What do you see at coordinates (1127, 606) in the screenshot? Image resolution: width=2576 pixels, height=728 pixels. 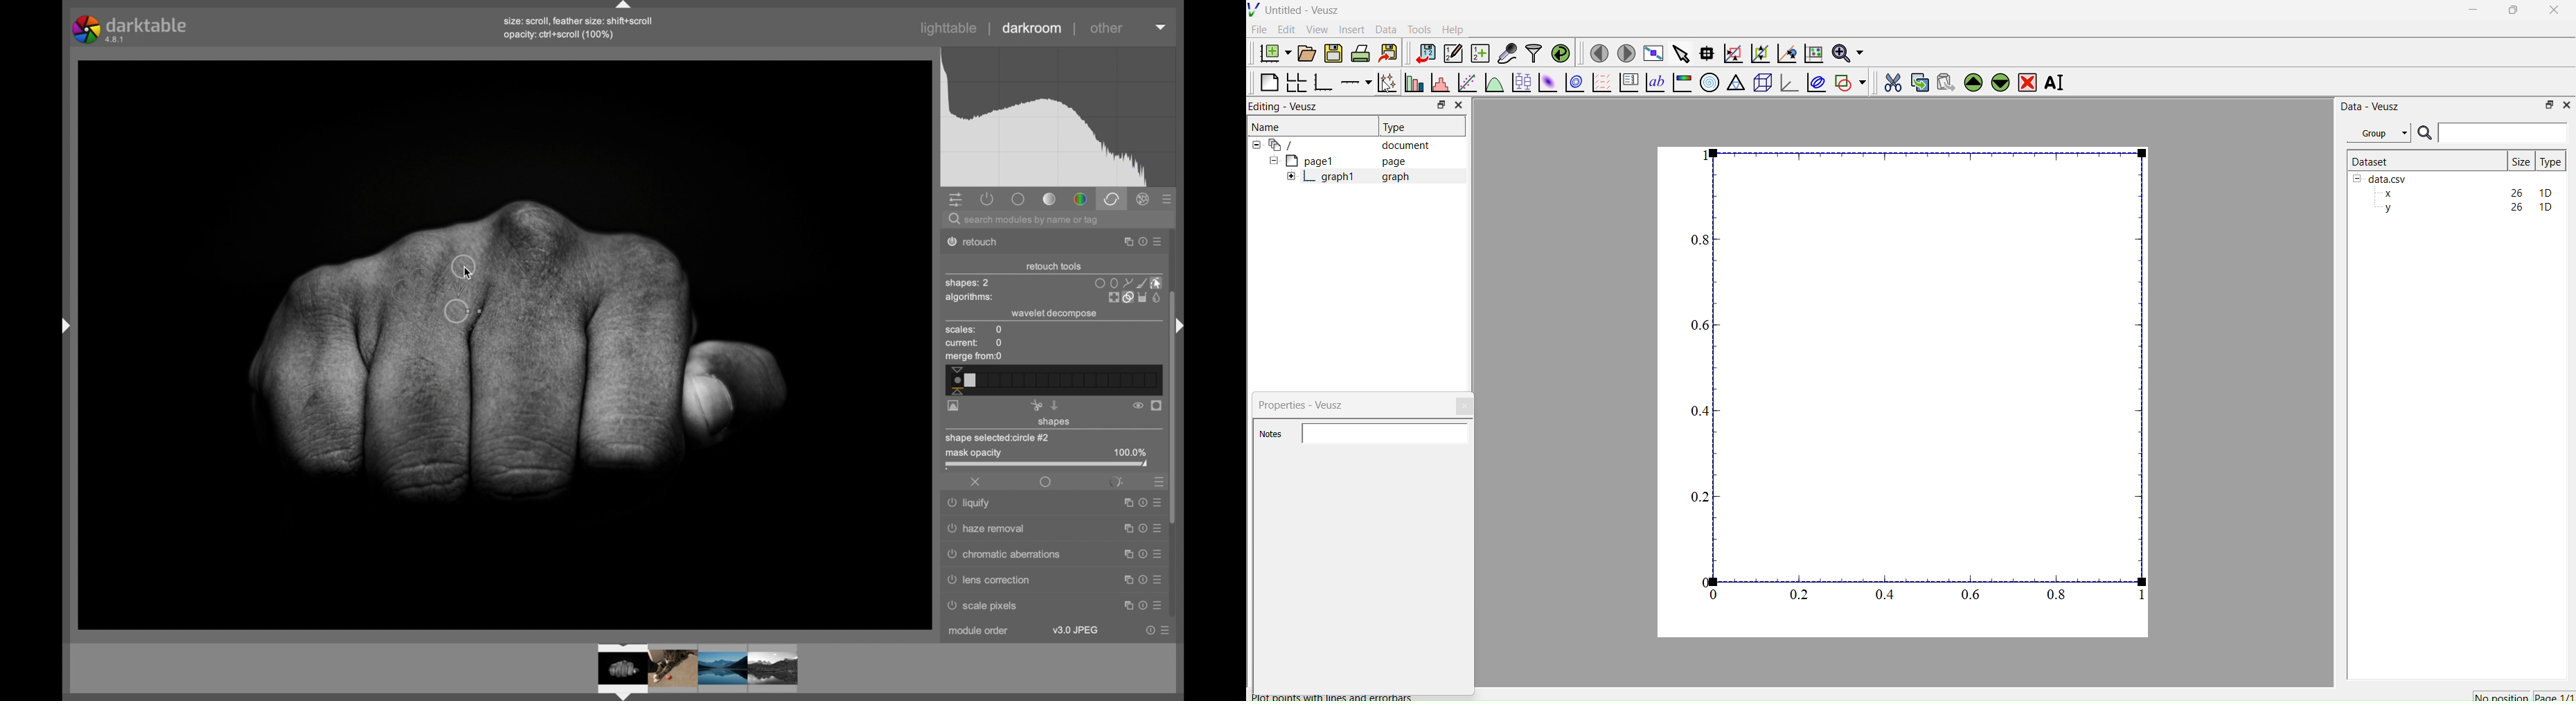 I see `maximize` at bounding box center [1127, 606].